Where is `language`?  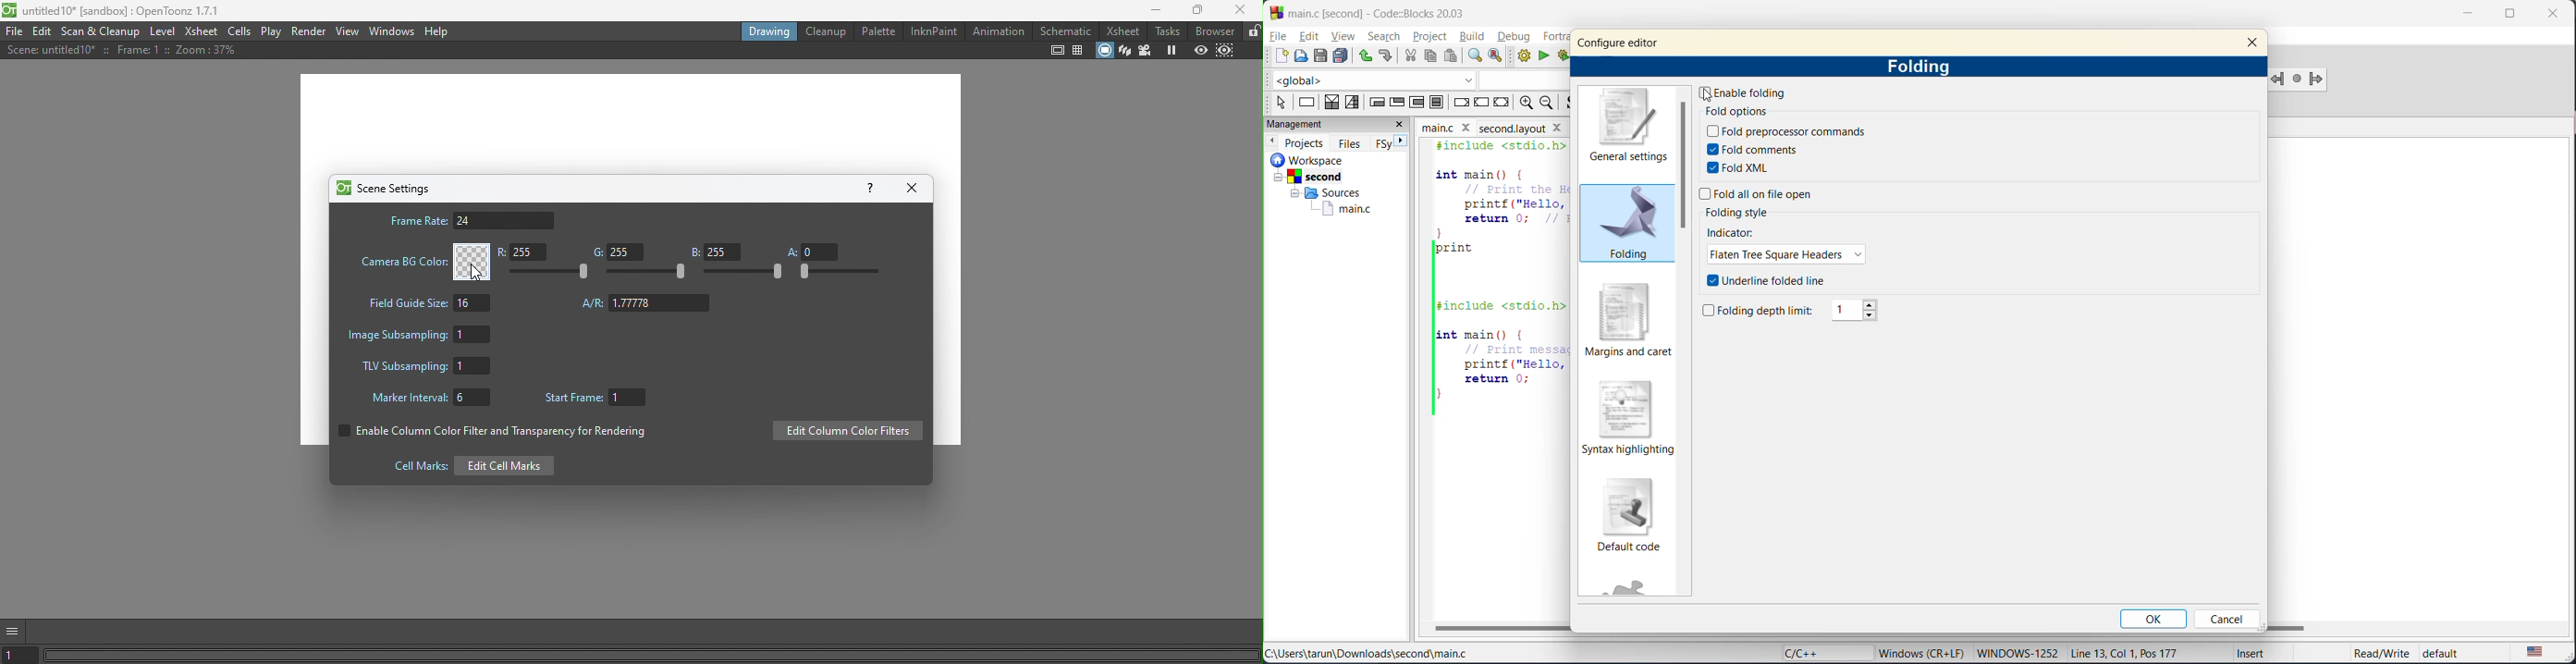 language is located at coordinates (1820, 654).